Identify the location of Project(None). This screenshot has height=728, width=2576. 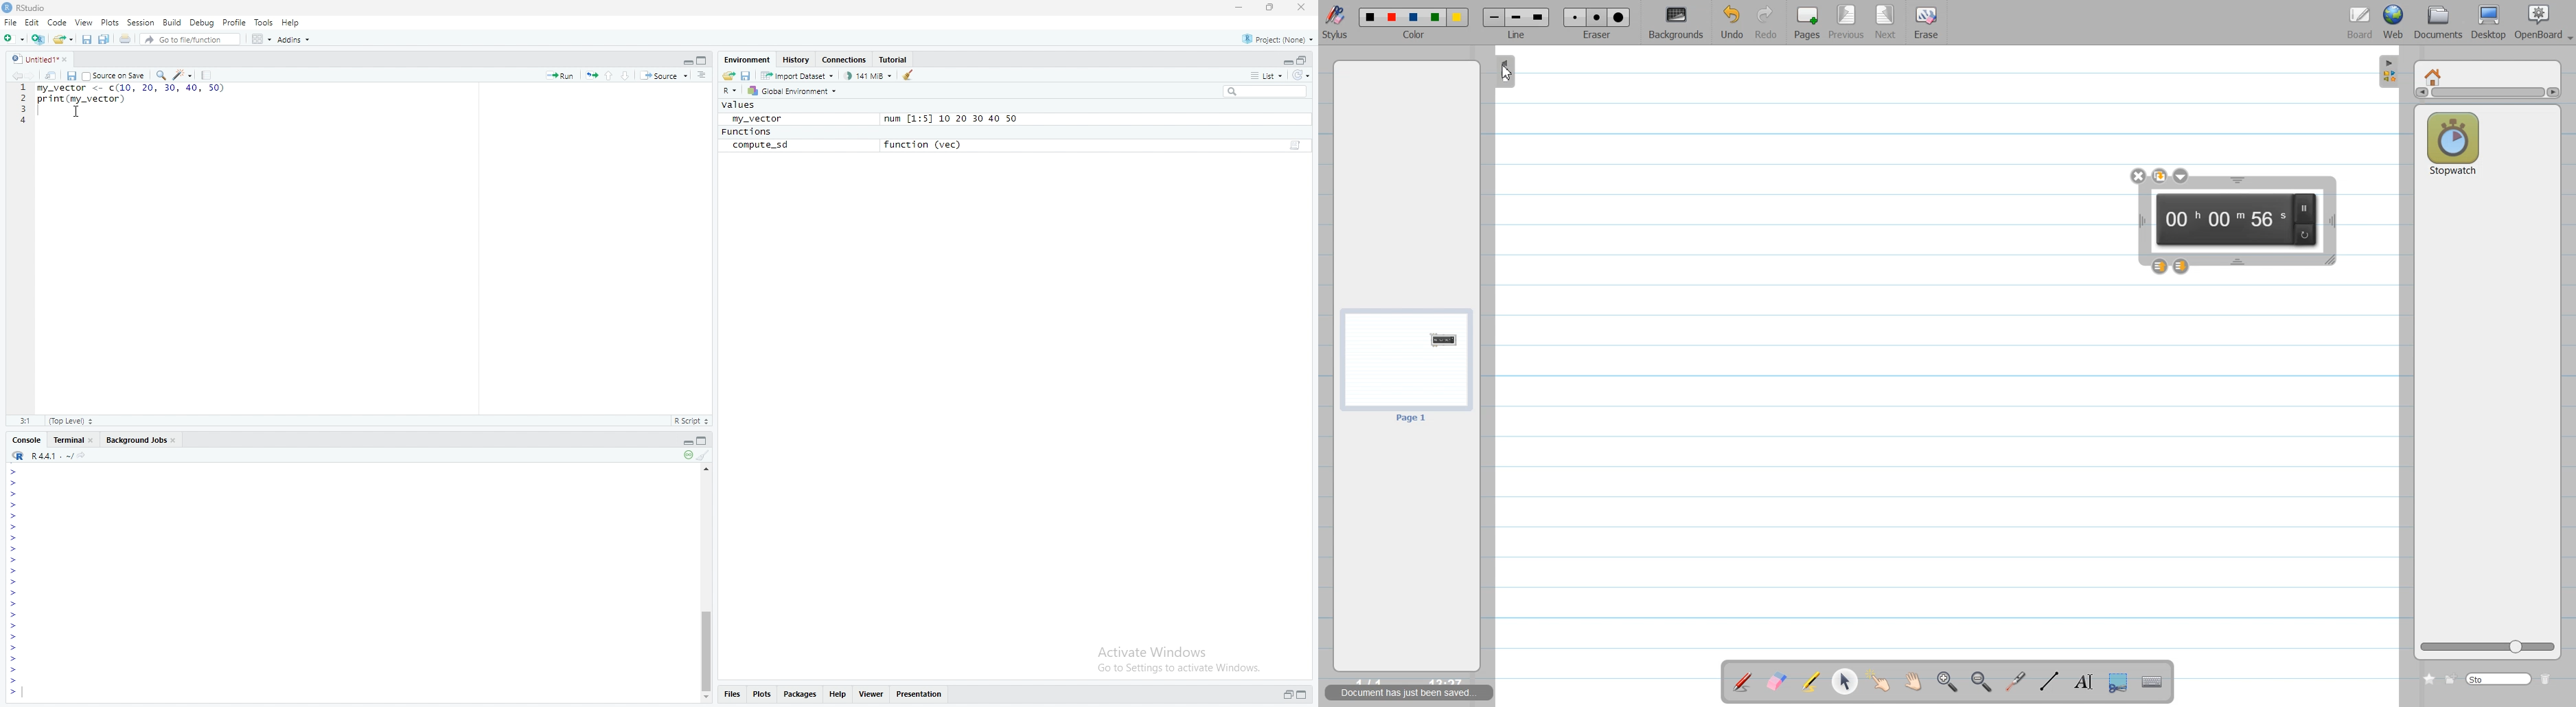
(1277, 37).